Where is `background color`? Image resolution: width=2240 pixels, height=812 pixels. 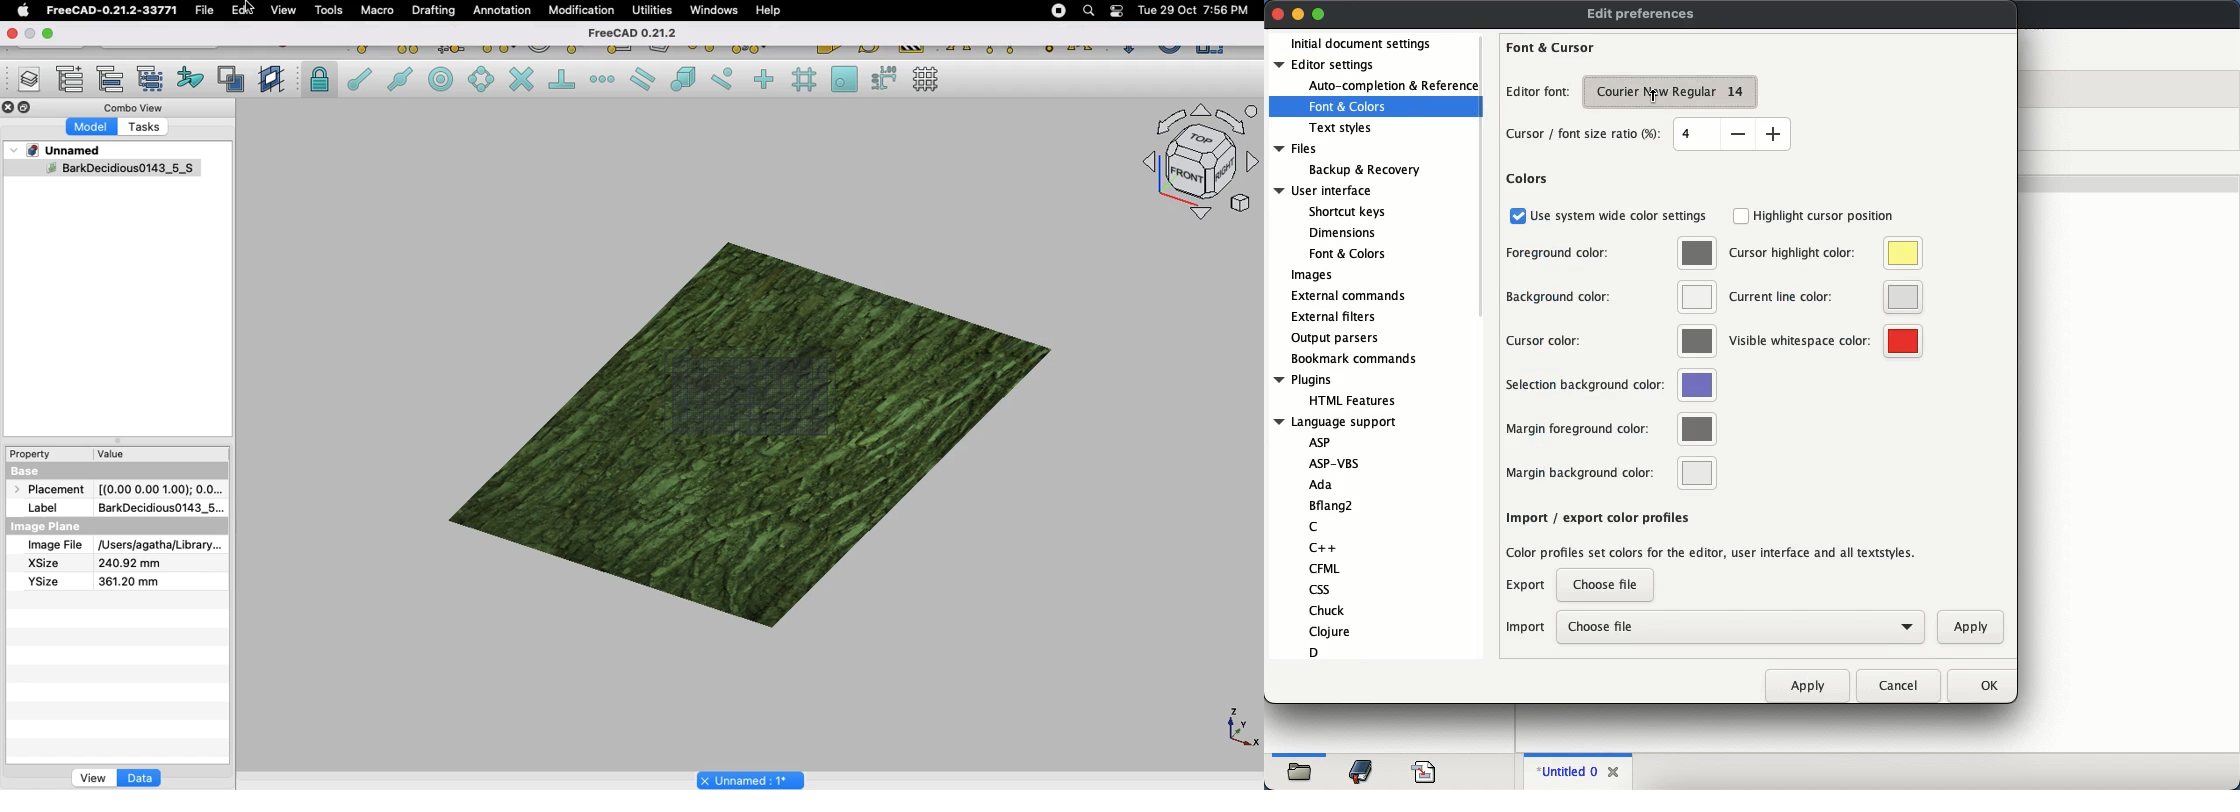 background color is located at coordinates (1611, 296).